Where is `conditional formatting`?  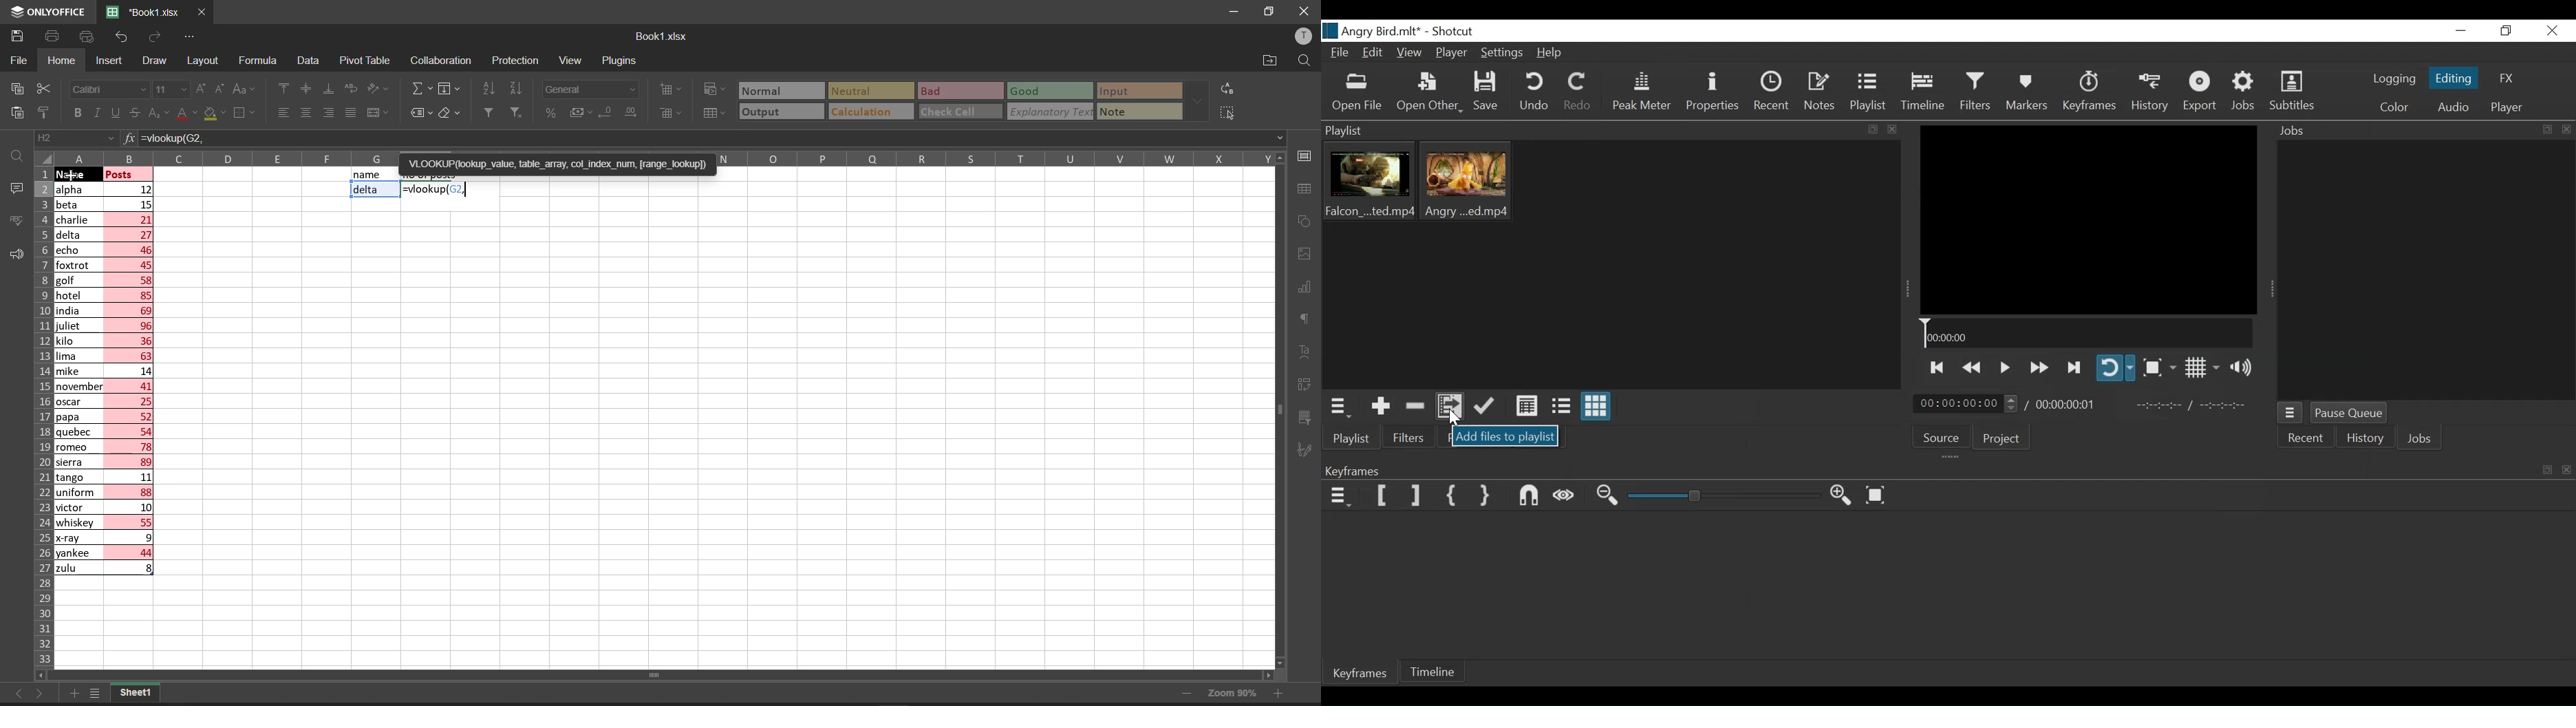 conditional formatting is located at coordinates (713, 88).